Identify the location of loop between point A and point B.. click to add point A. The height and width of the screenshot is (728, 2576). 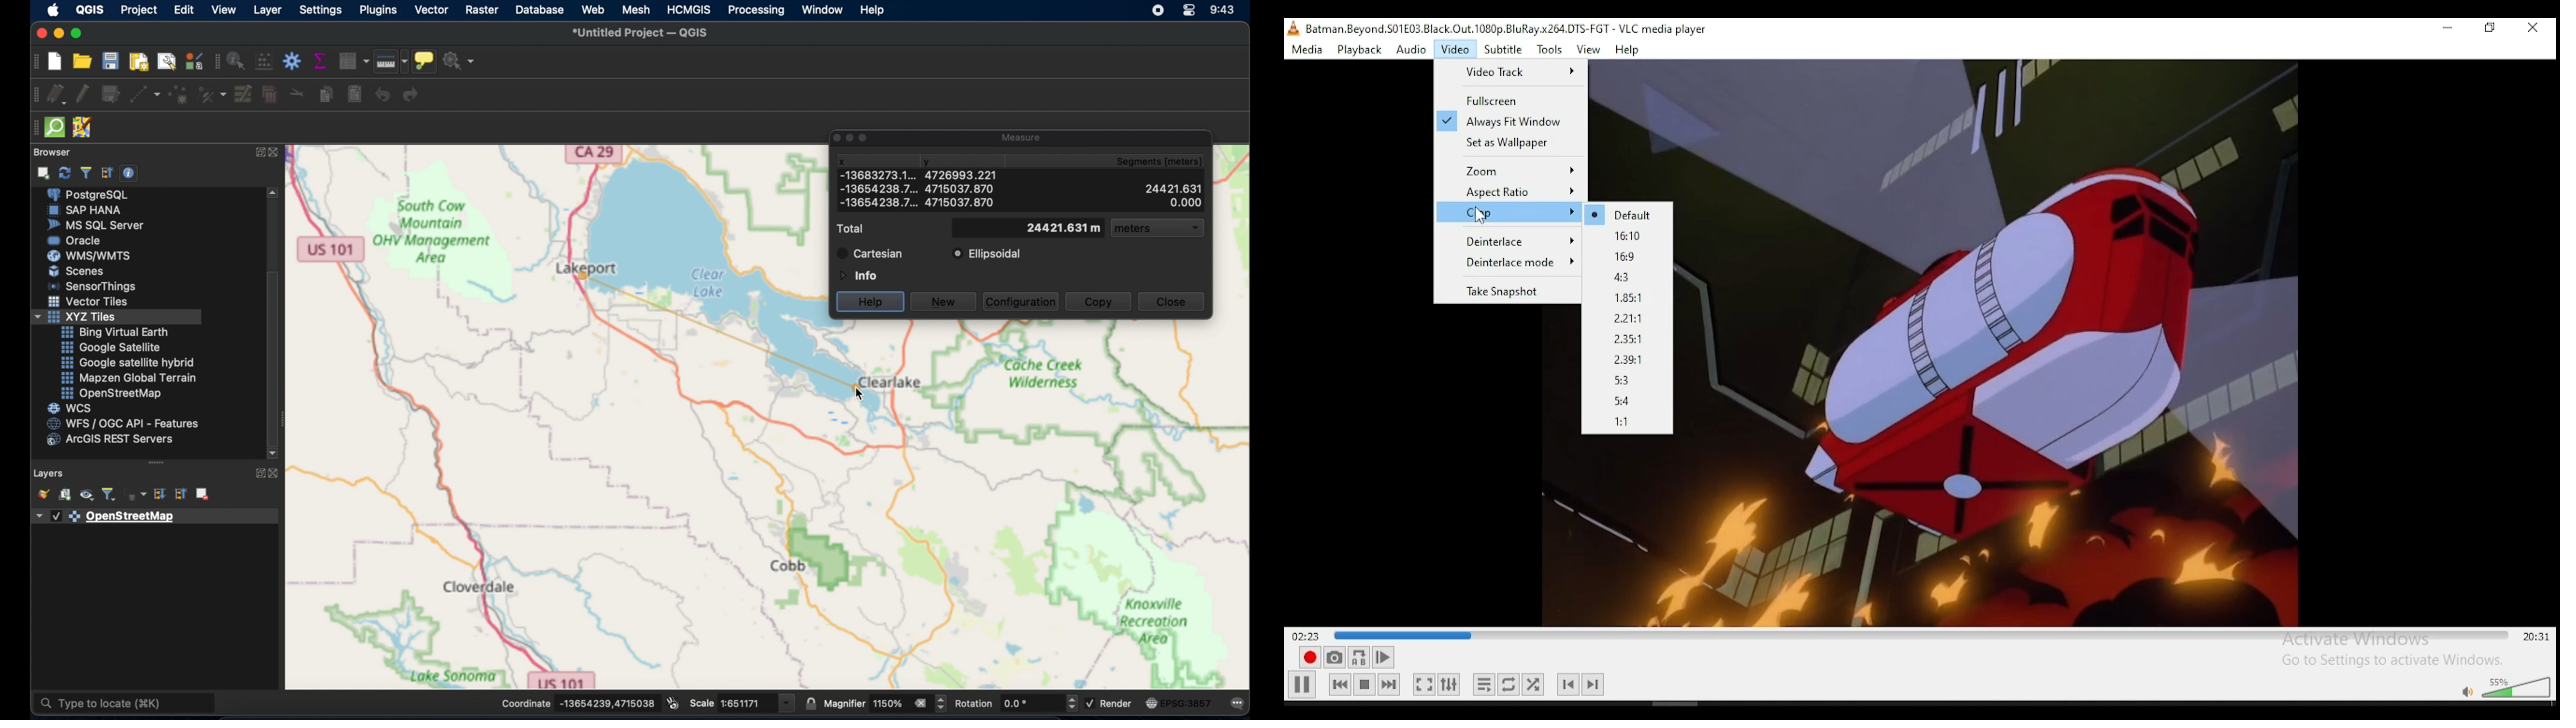
(1360, 656).